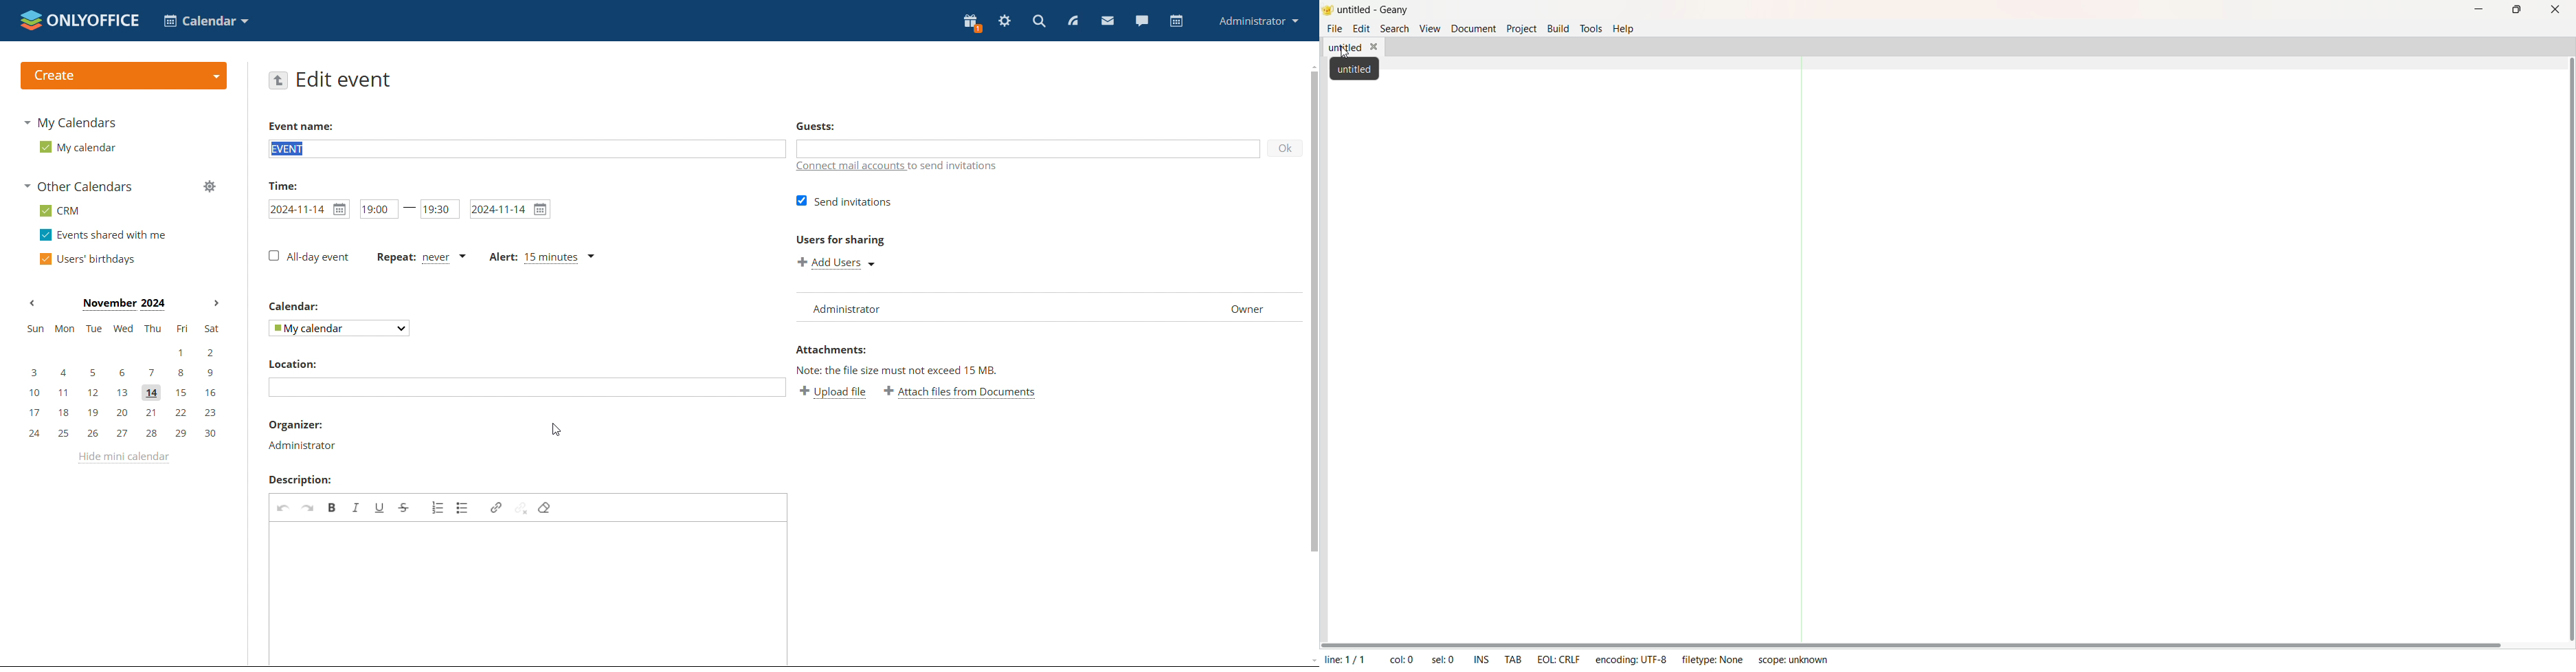 The width and height of the screenshot is (2576, 672). Describe the element at coordinates (464, 507) in the screenshot. I see `insert/remove bulleted list` at that location.